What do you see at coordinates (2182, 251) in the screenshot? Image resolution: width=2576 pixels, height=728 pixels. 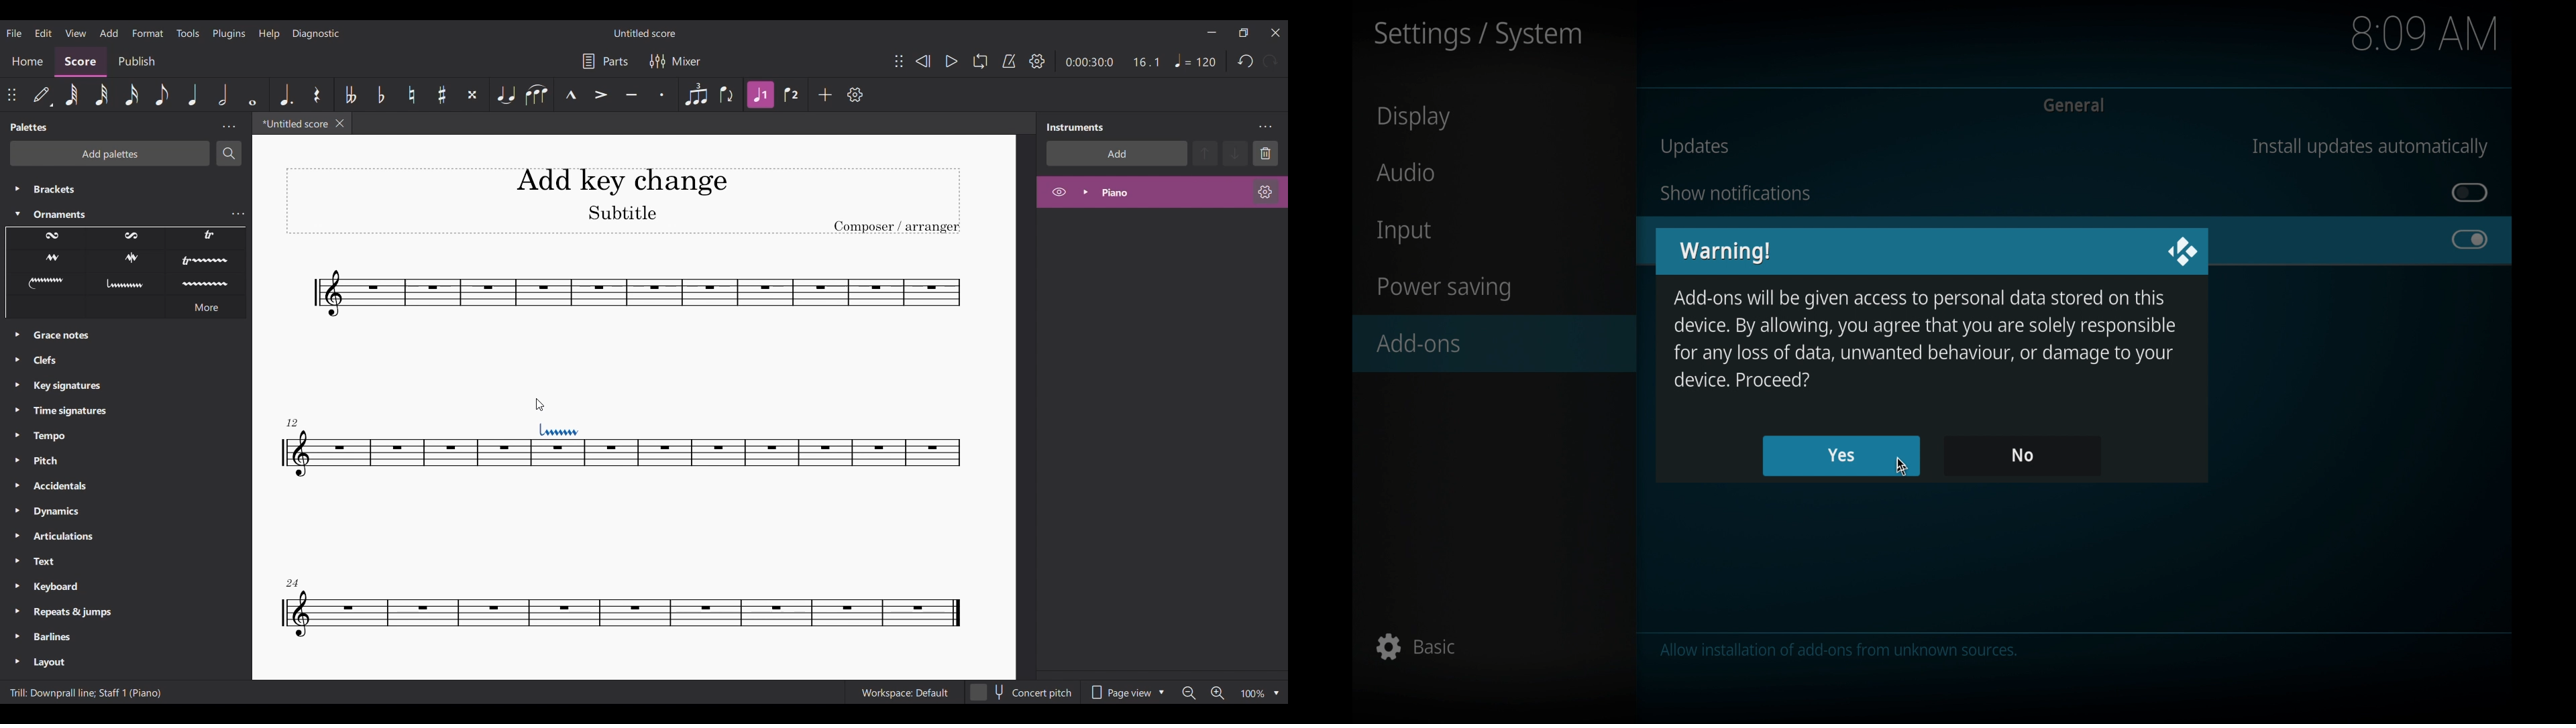 I see `close` at bounding box center [2182, 251].